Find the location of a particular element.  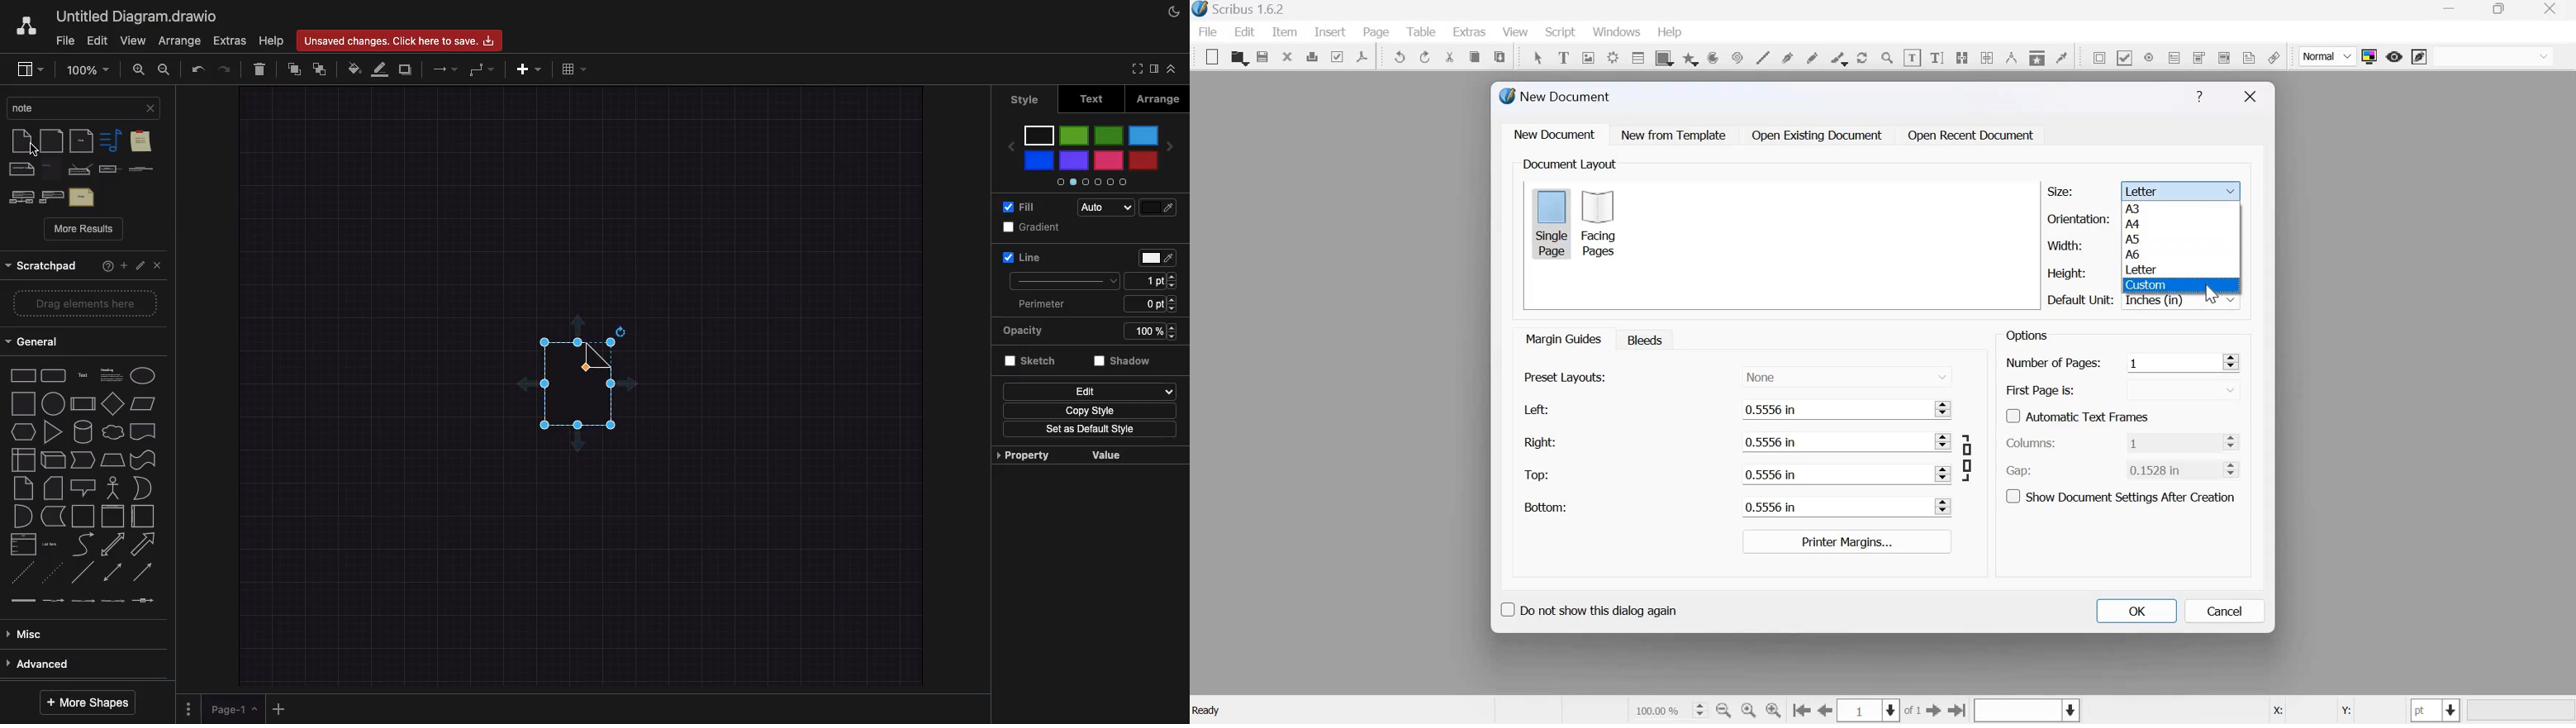

1 is located at coordinates (2171, 361).